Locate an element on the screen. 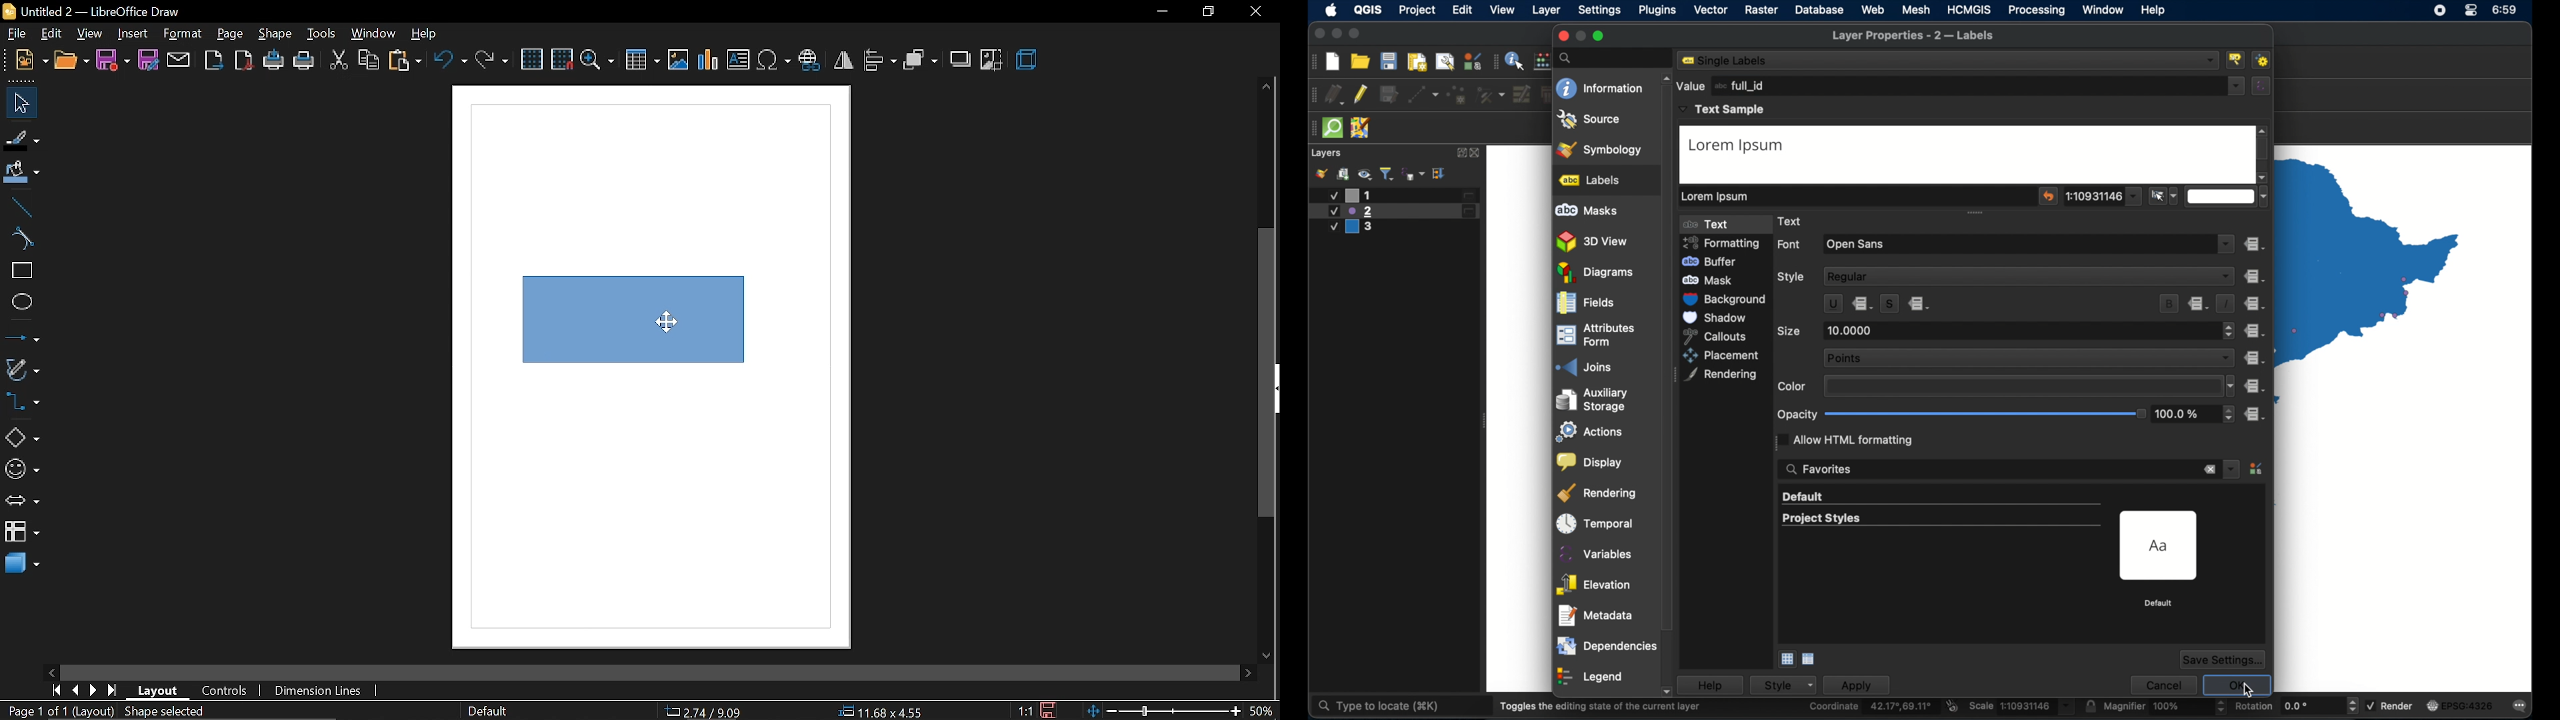 The width and height of the screenshot is (2576, 728). print directly is located at coordinates (274, 59).